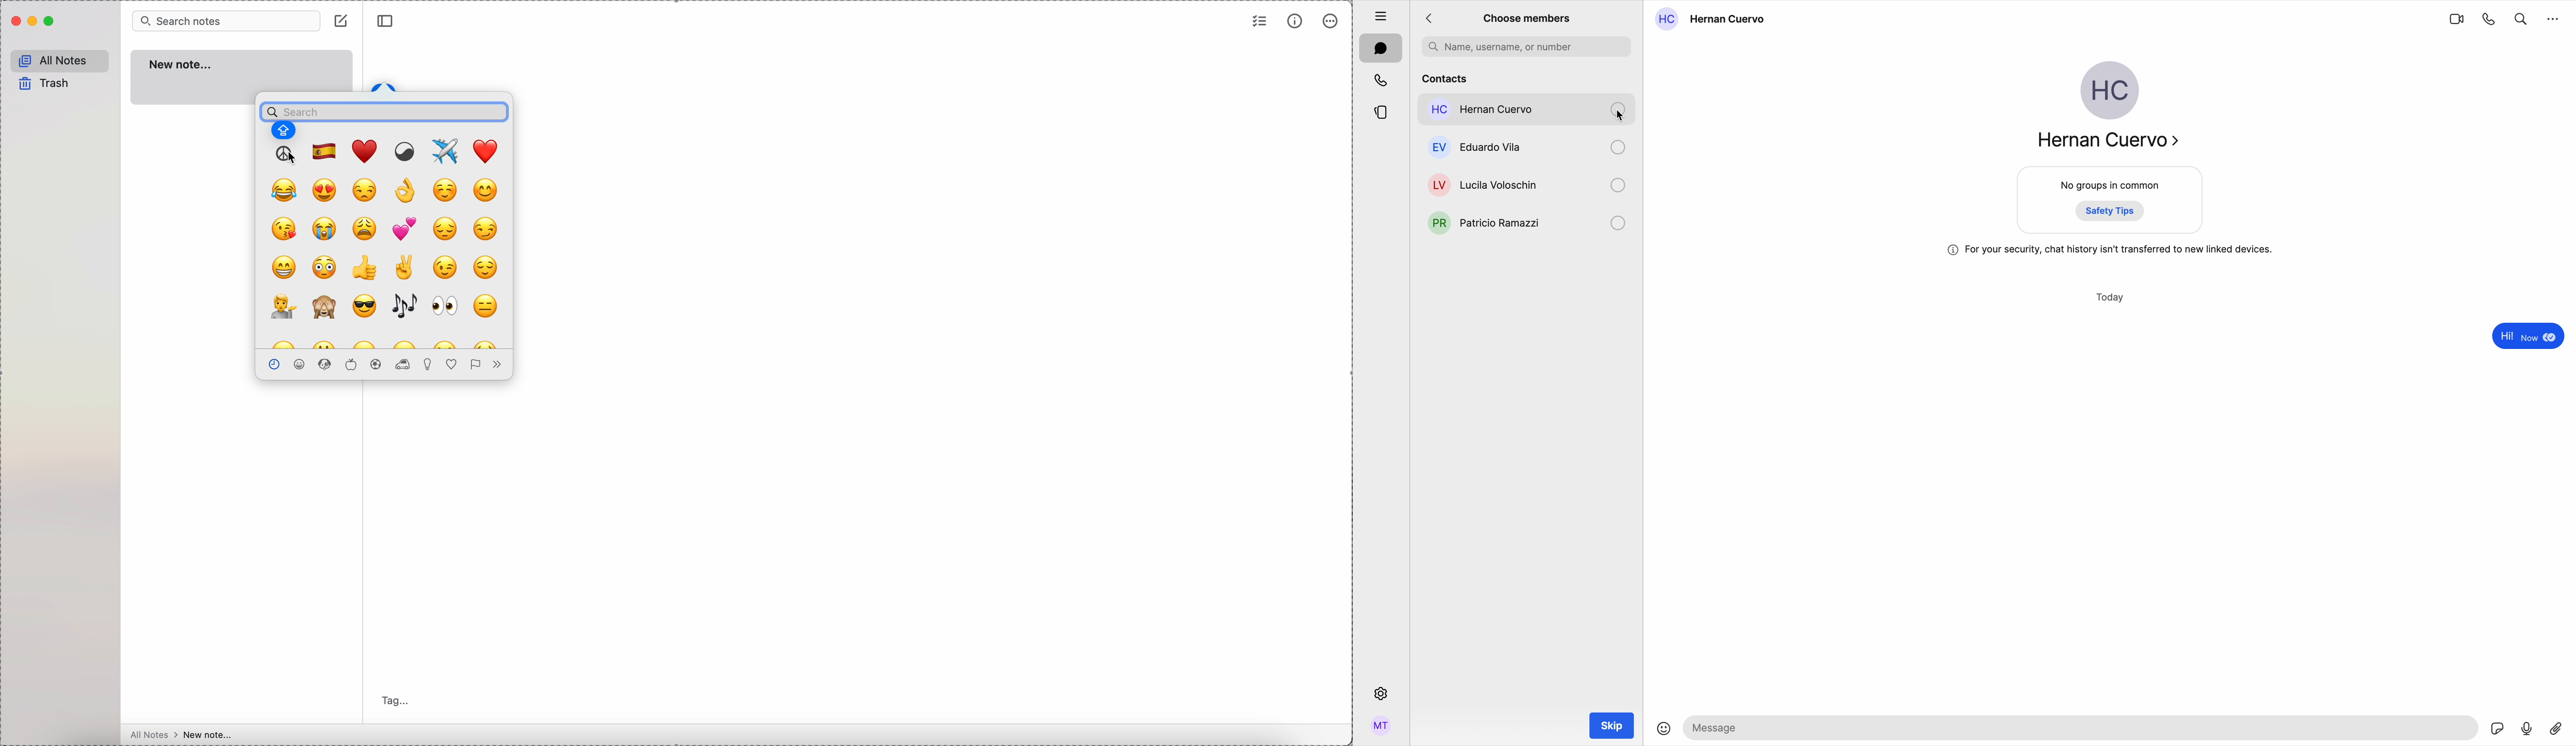  I want to click on symbol, so click(406, 152).